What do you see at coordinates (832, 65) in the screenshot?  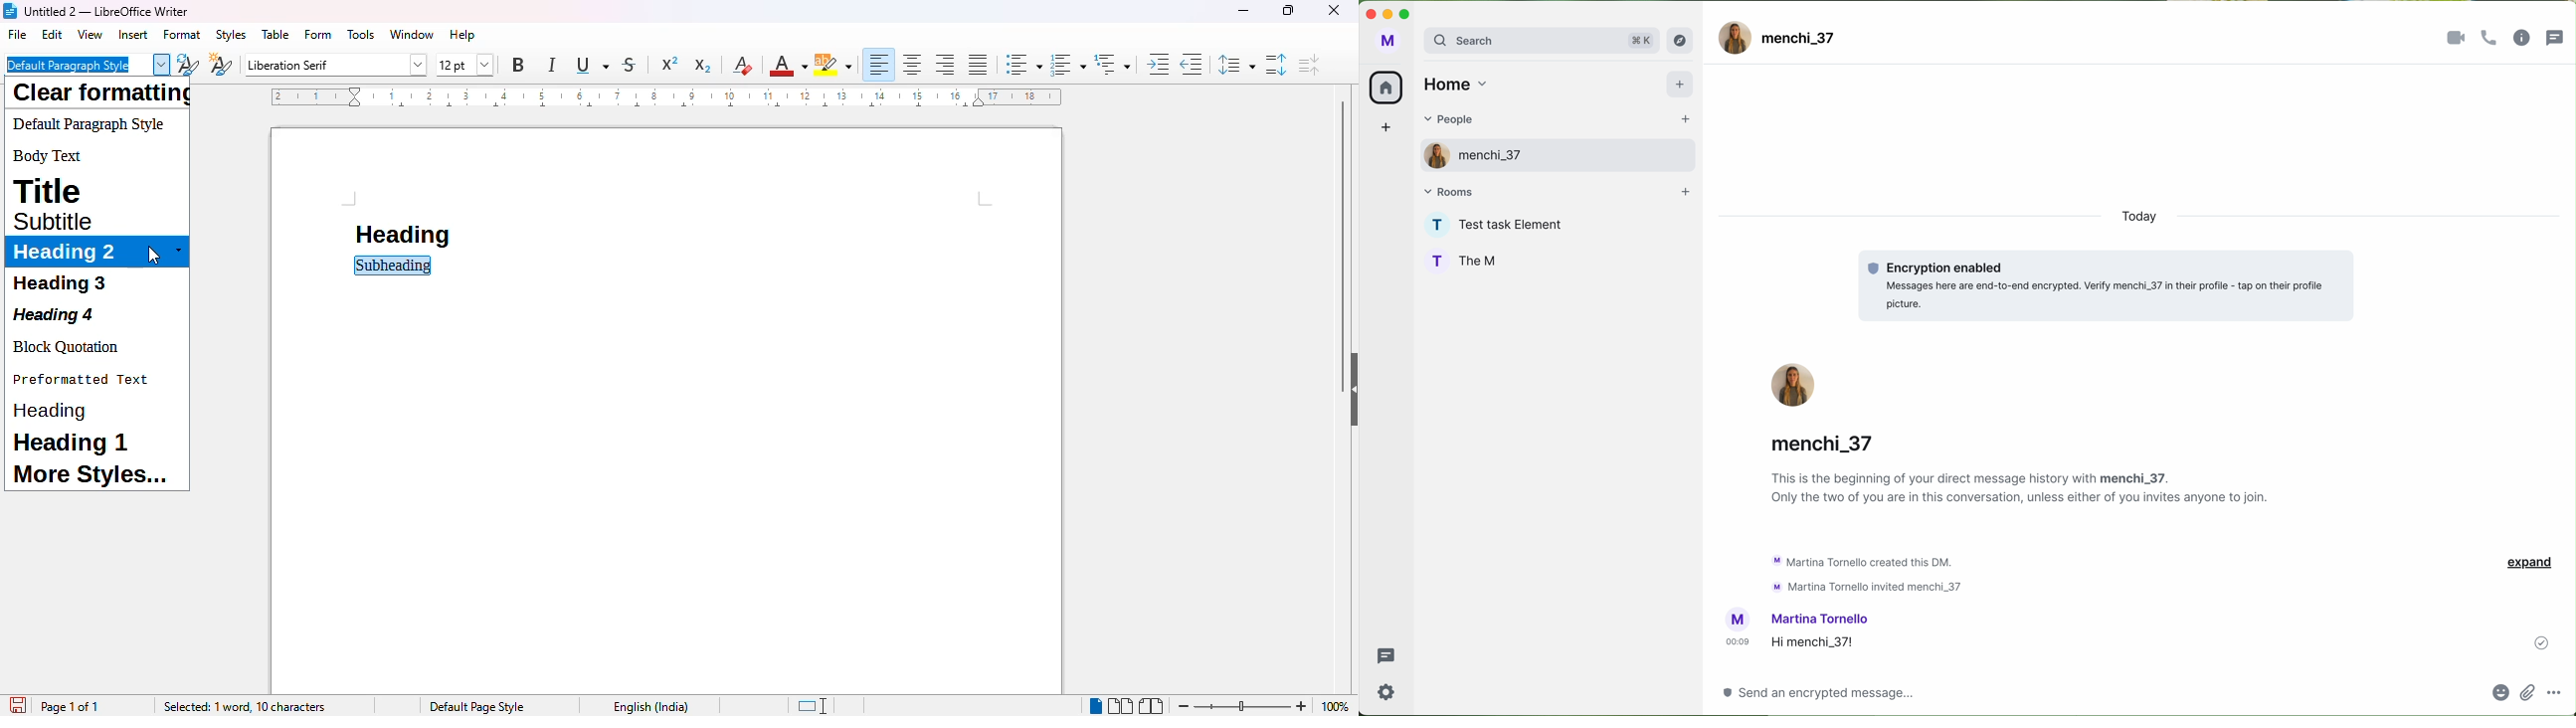 I see `character highlighting color` at bounding box center [832, 65].